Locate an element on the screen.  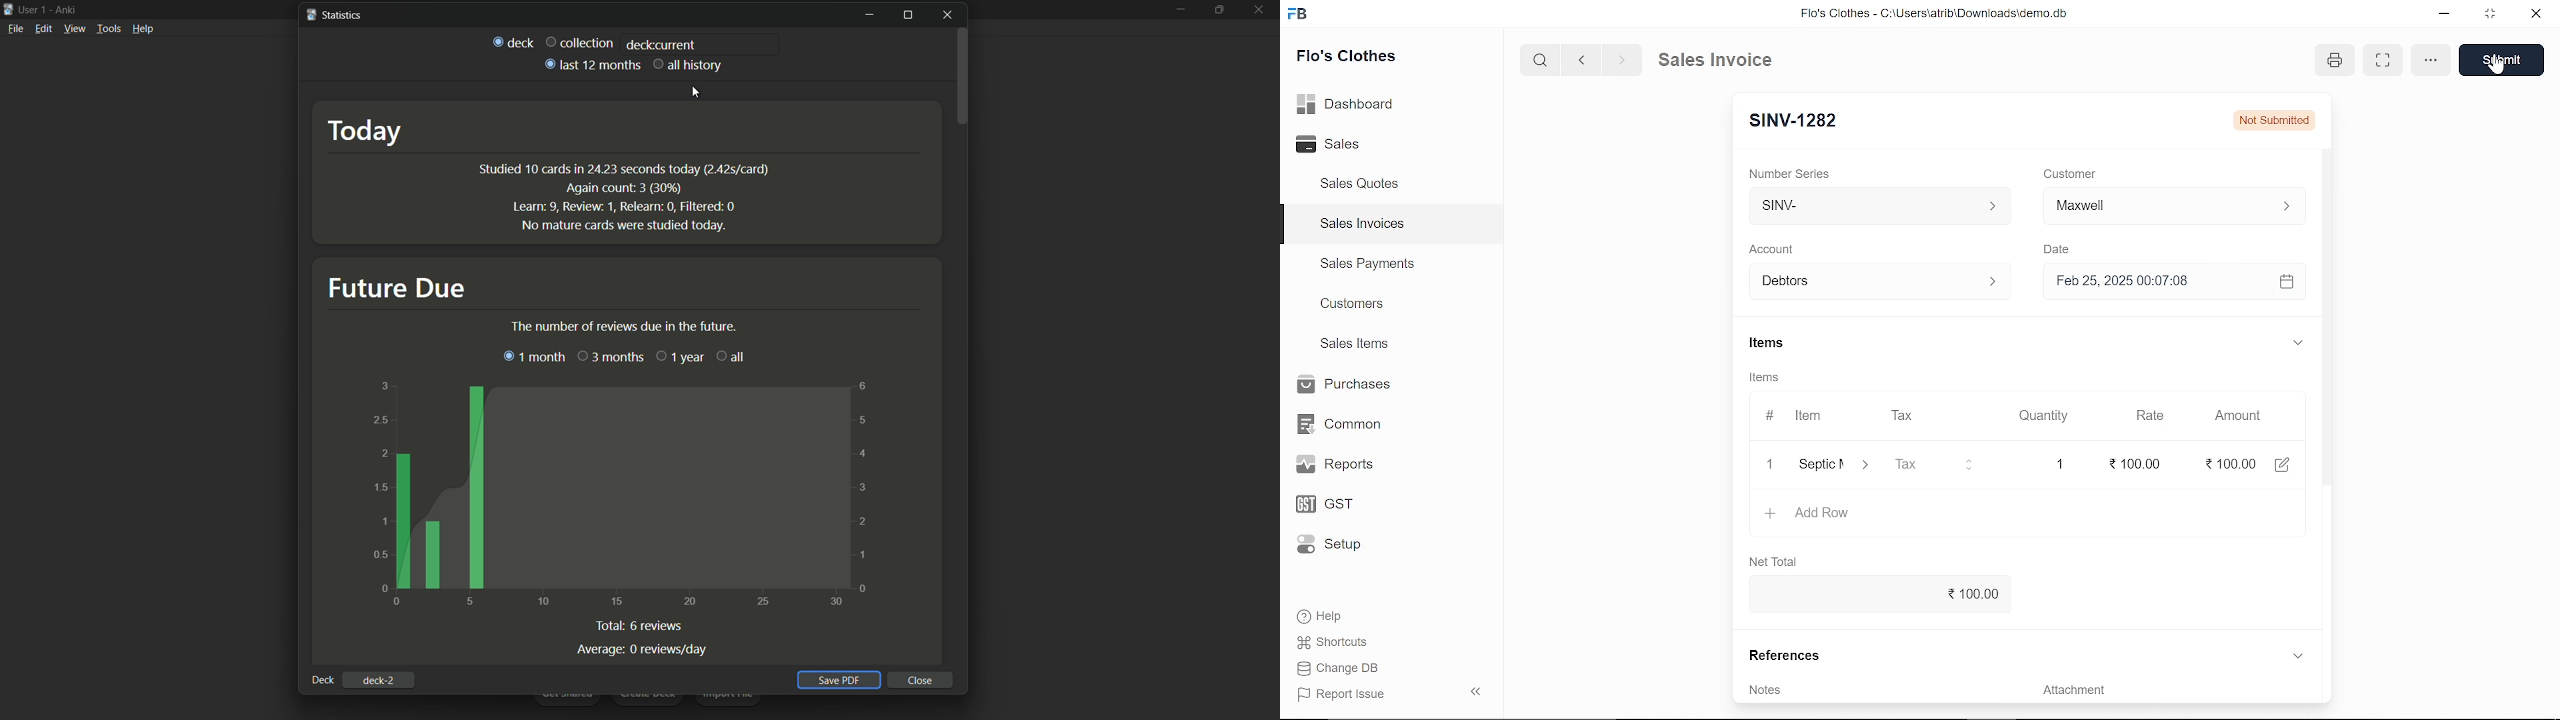
GST is located at coordinates (1335, 501).